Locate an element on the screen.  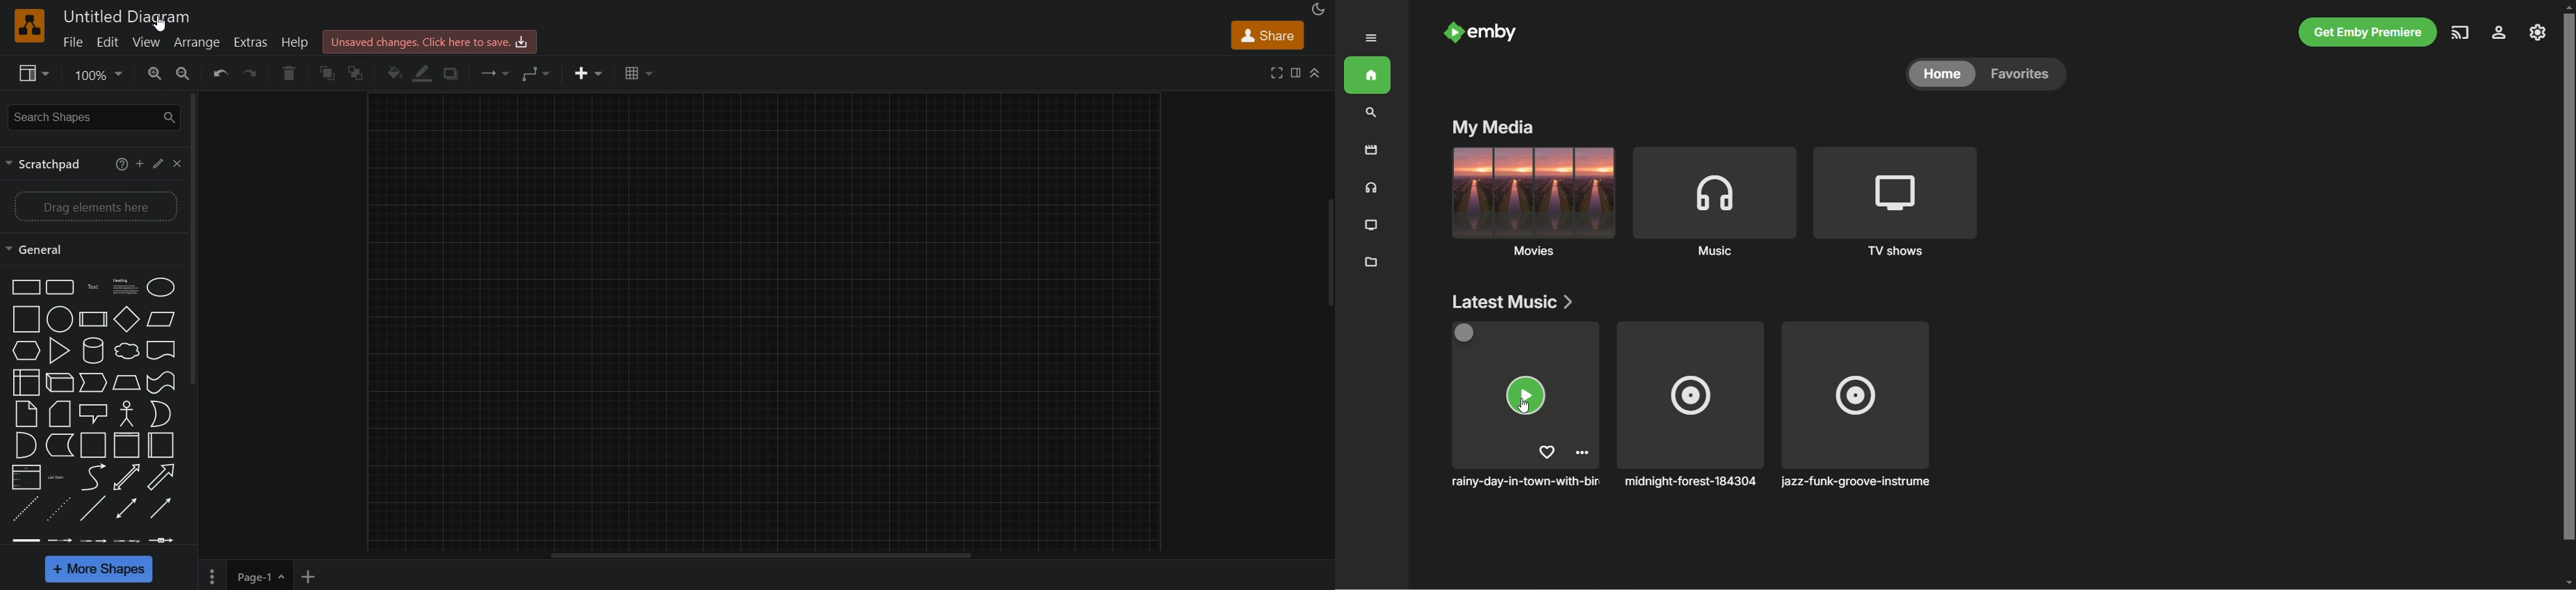
logo is located at coordinates (30, 26).